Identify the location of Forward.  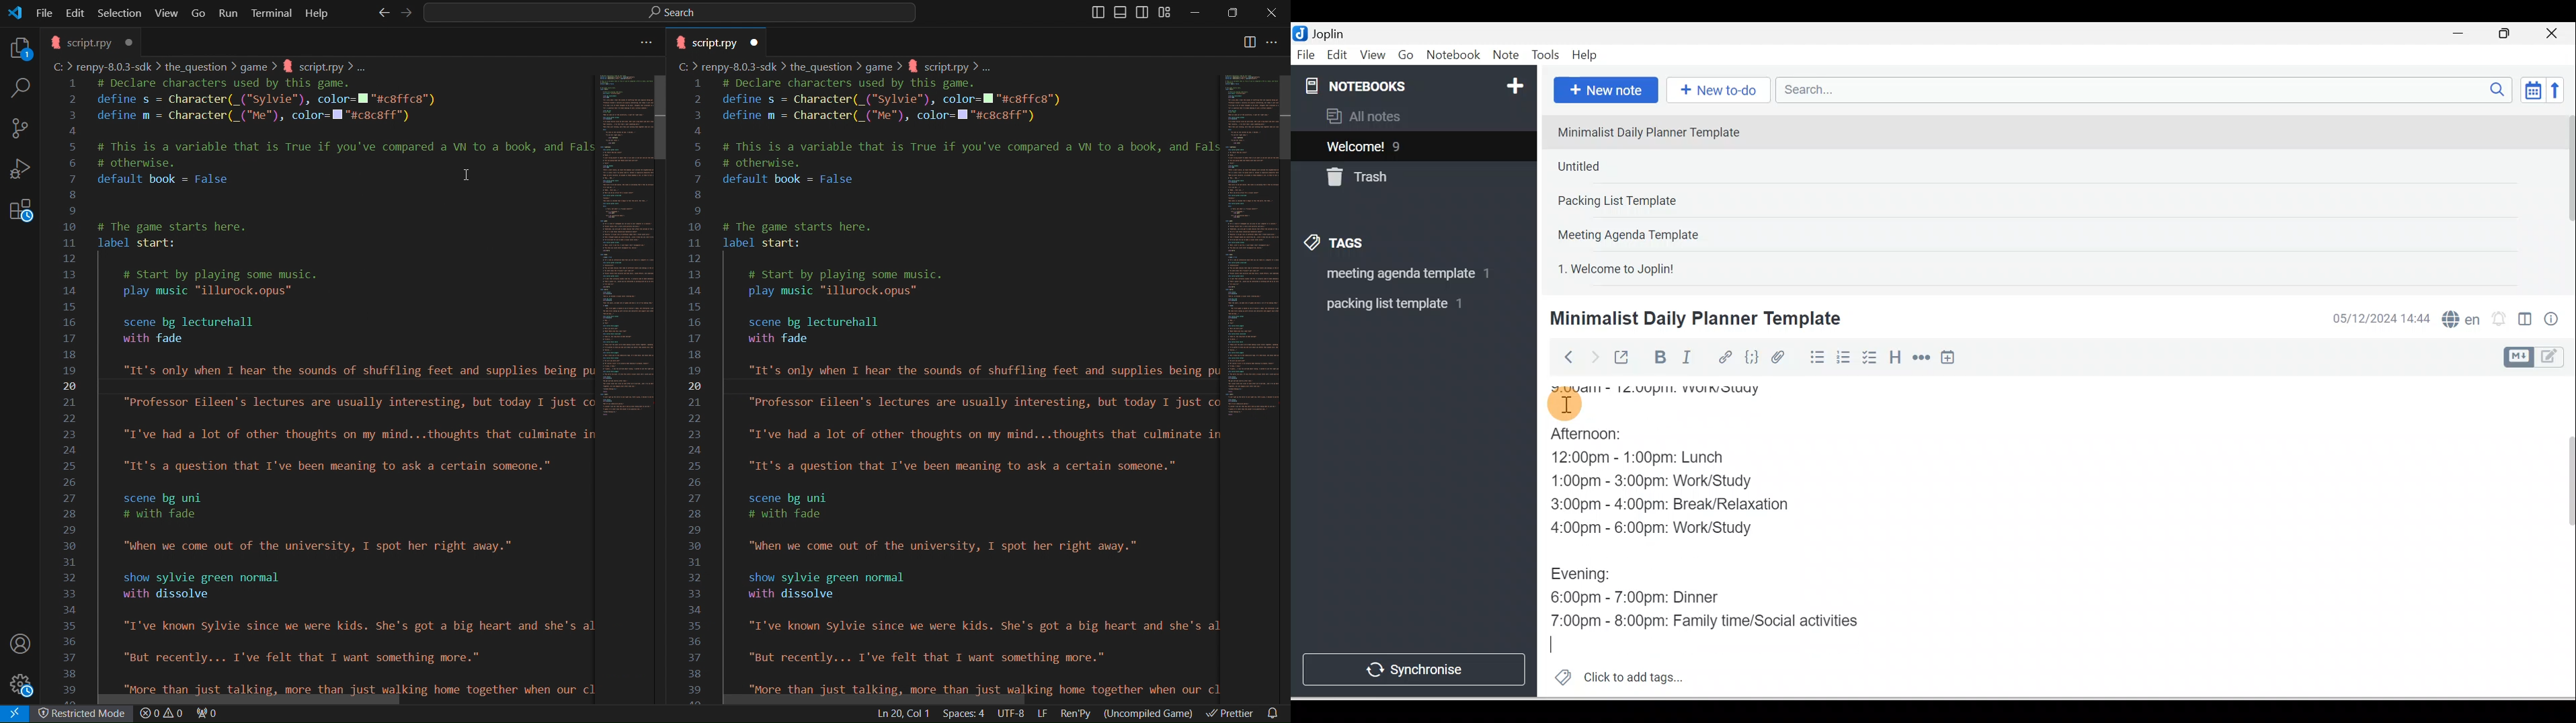
(1593, 356).